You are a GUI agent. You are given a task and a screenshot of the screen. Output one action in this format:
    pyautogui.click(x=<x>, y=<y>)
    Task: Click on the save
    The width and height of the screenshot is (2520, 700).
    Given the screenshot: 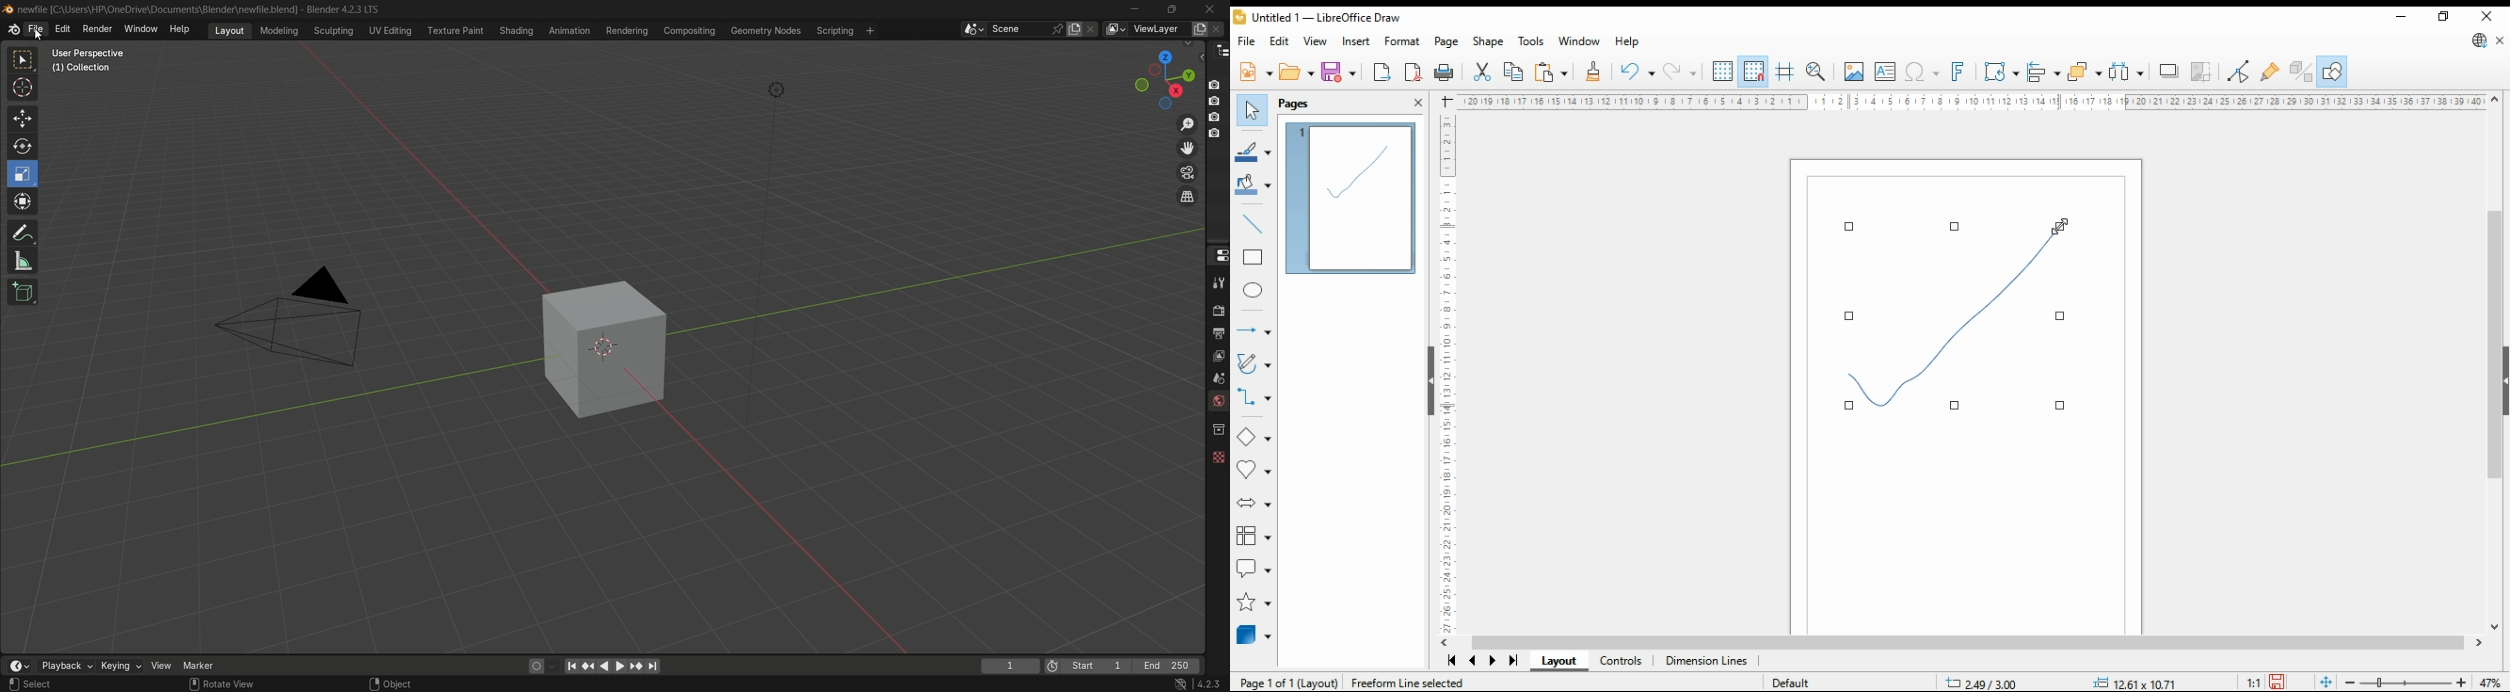 What is the action you would take?
    pyautogui.click(x=1340, y=73)
    